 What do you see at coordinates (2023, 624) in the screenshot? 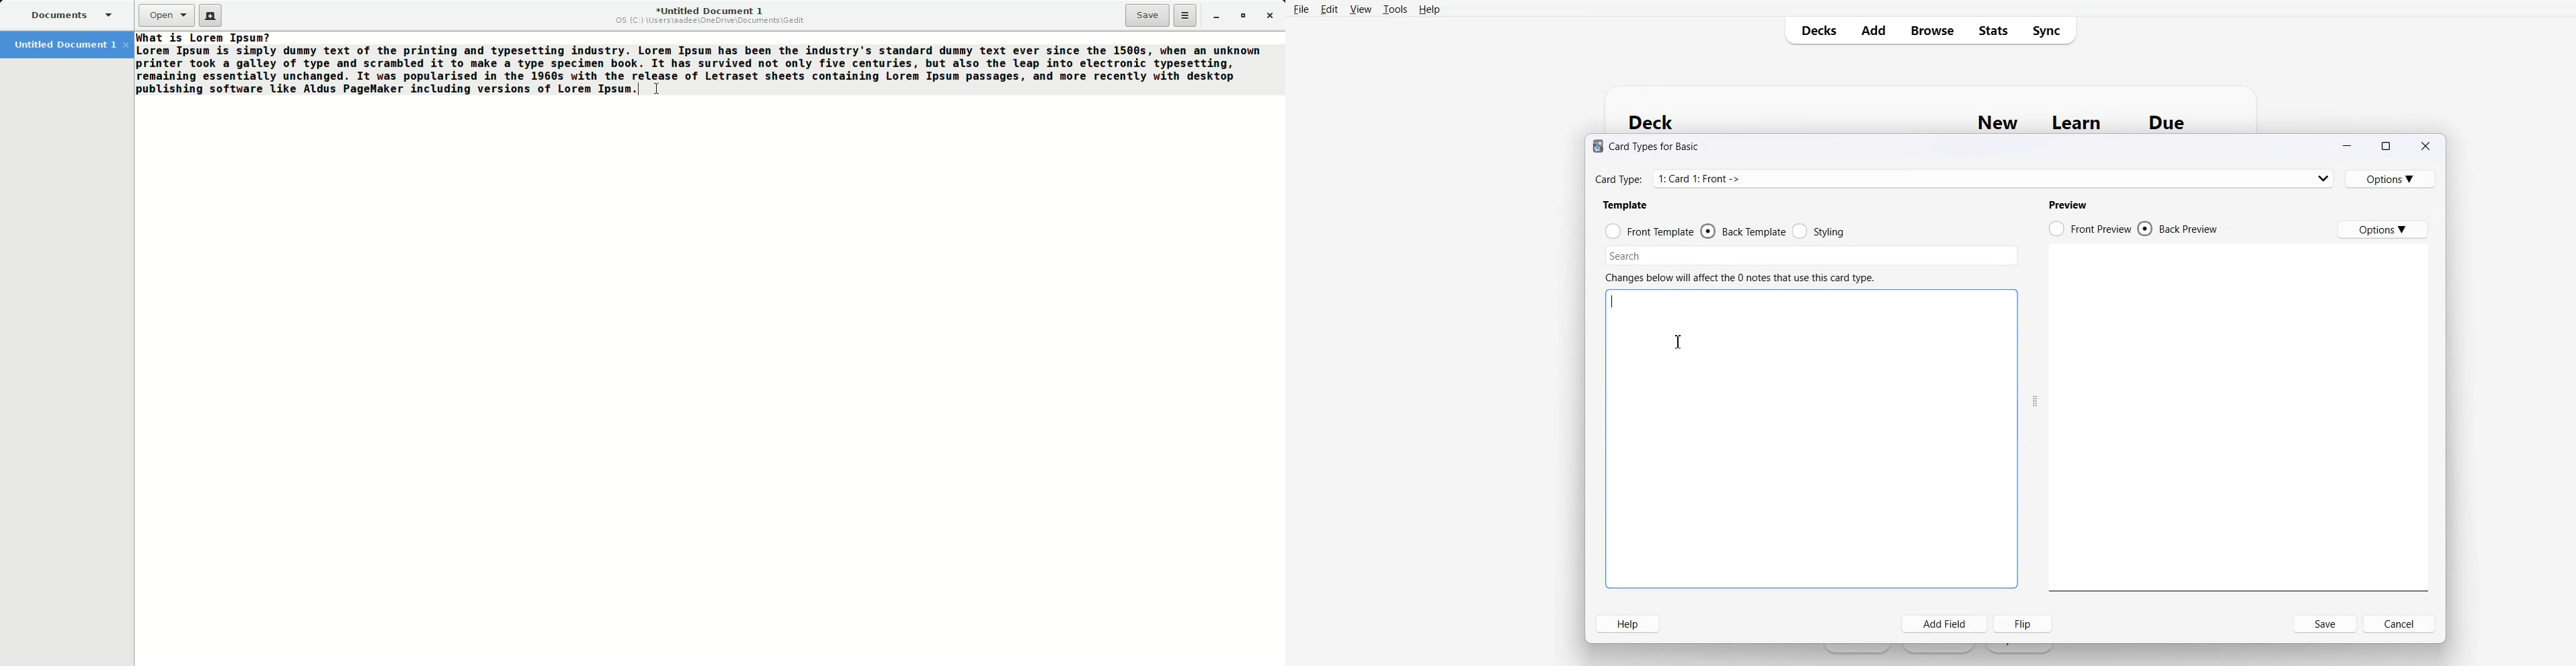
I see `Flip` at bounding box center [2023, 624].